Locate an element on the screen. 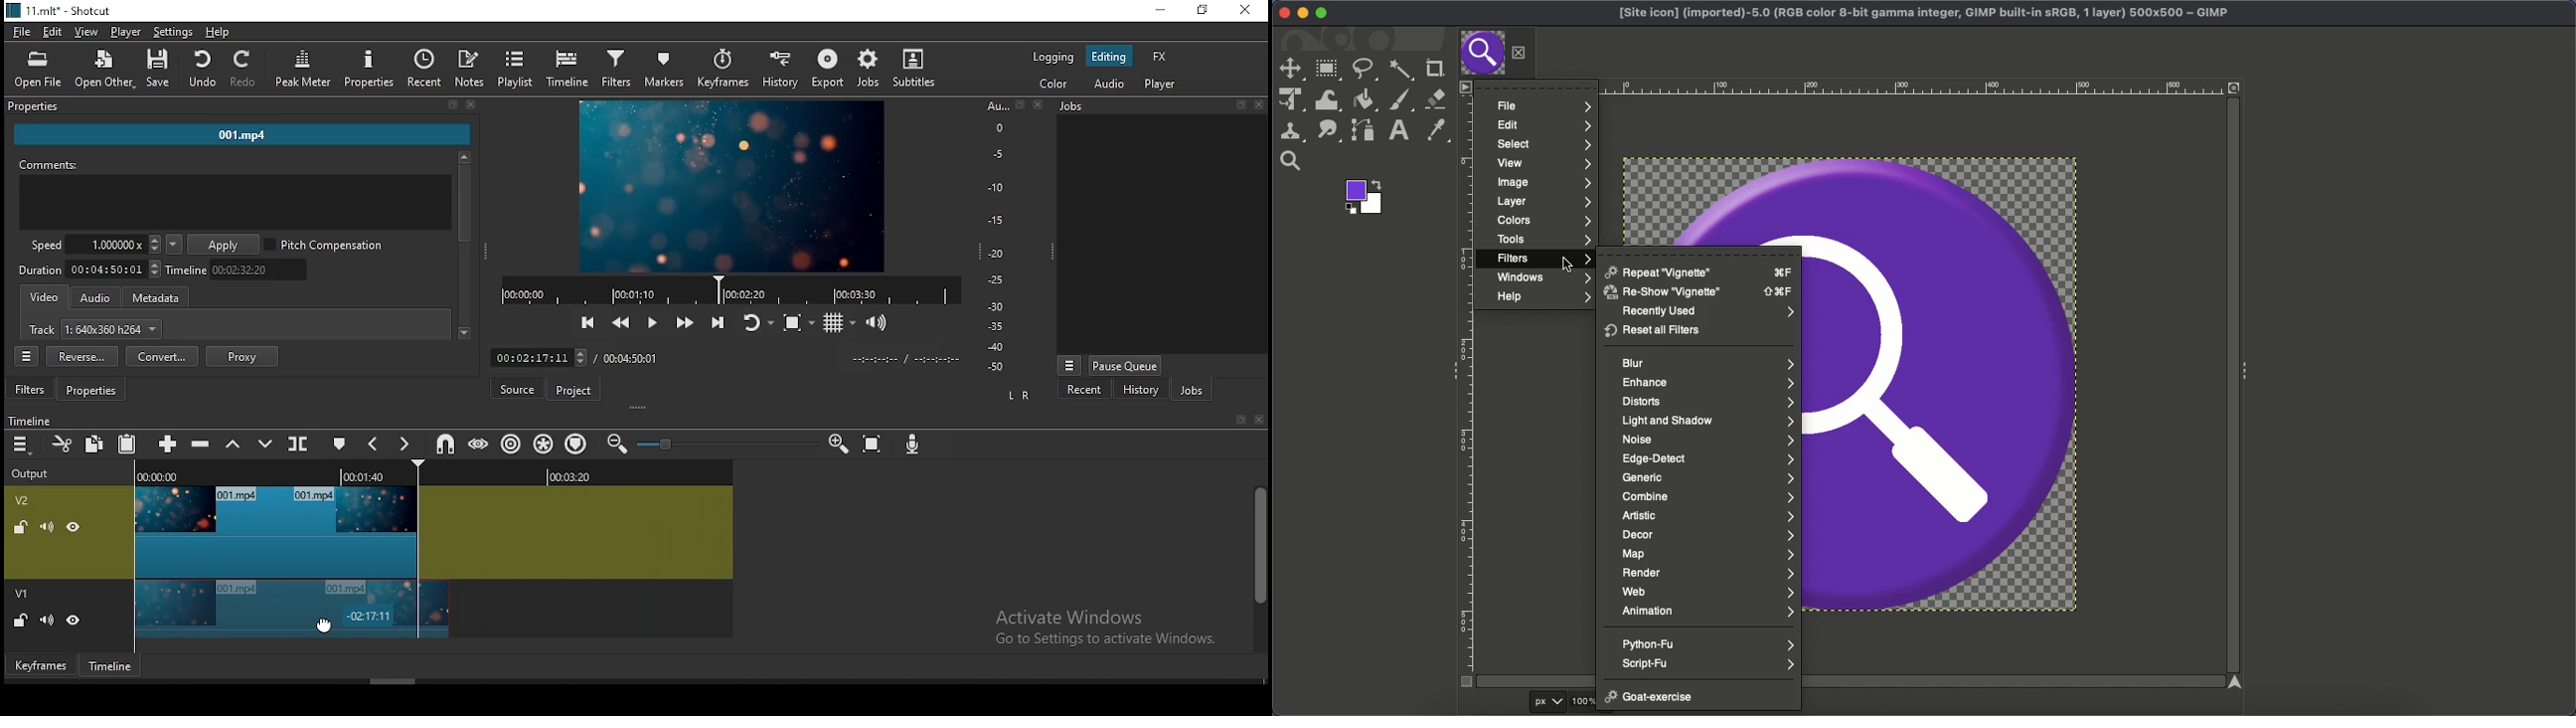  history is located at coordinates (1137, 391).